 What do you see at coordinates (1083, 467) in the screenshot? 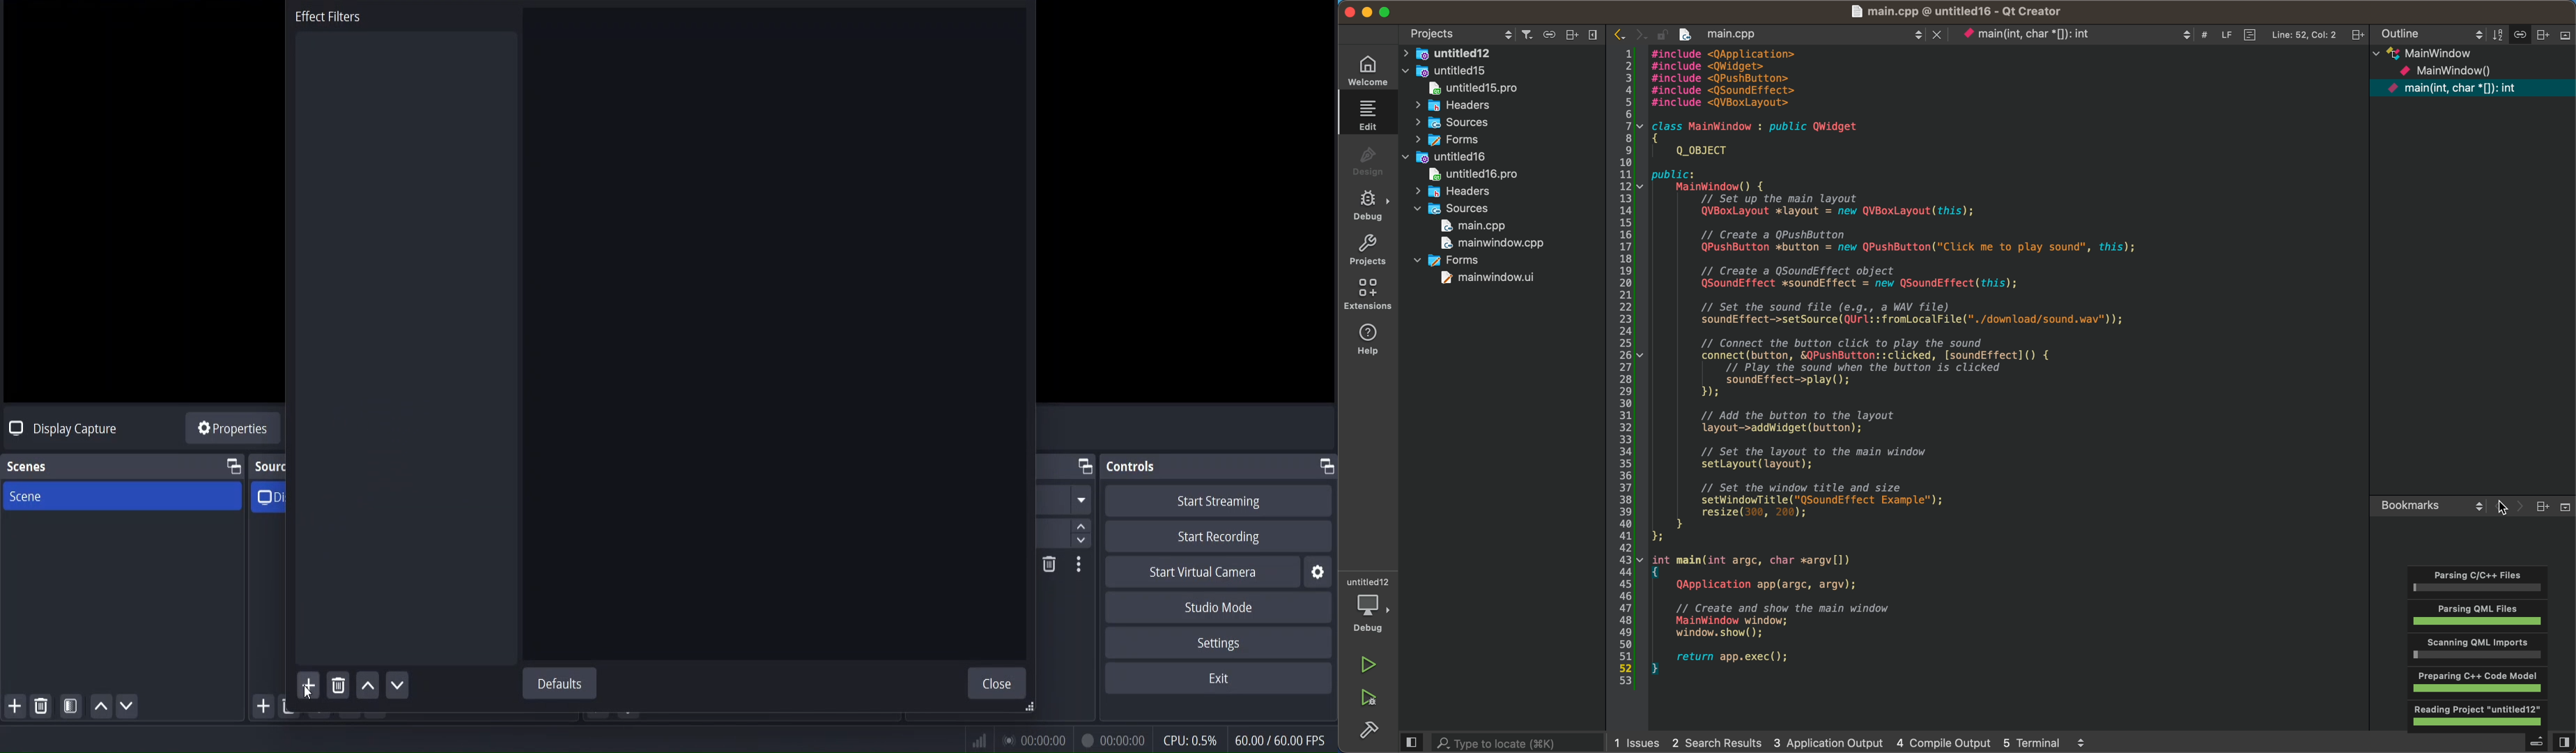
I see `change tab layout` at bounding box center [1083, 467].